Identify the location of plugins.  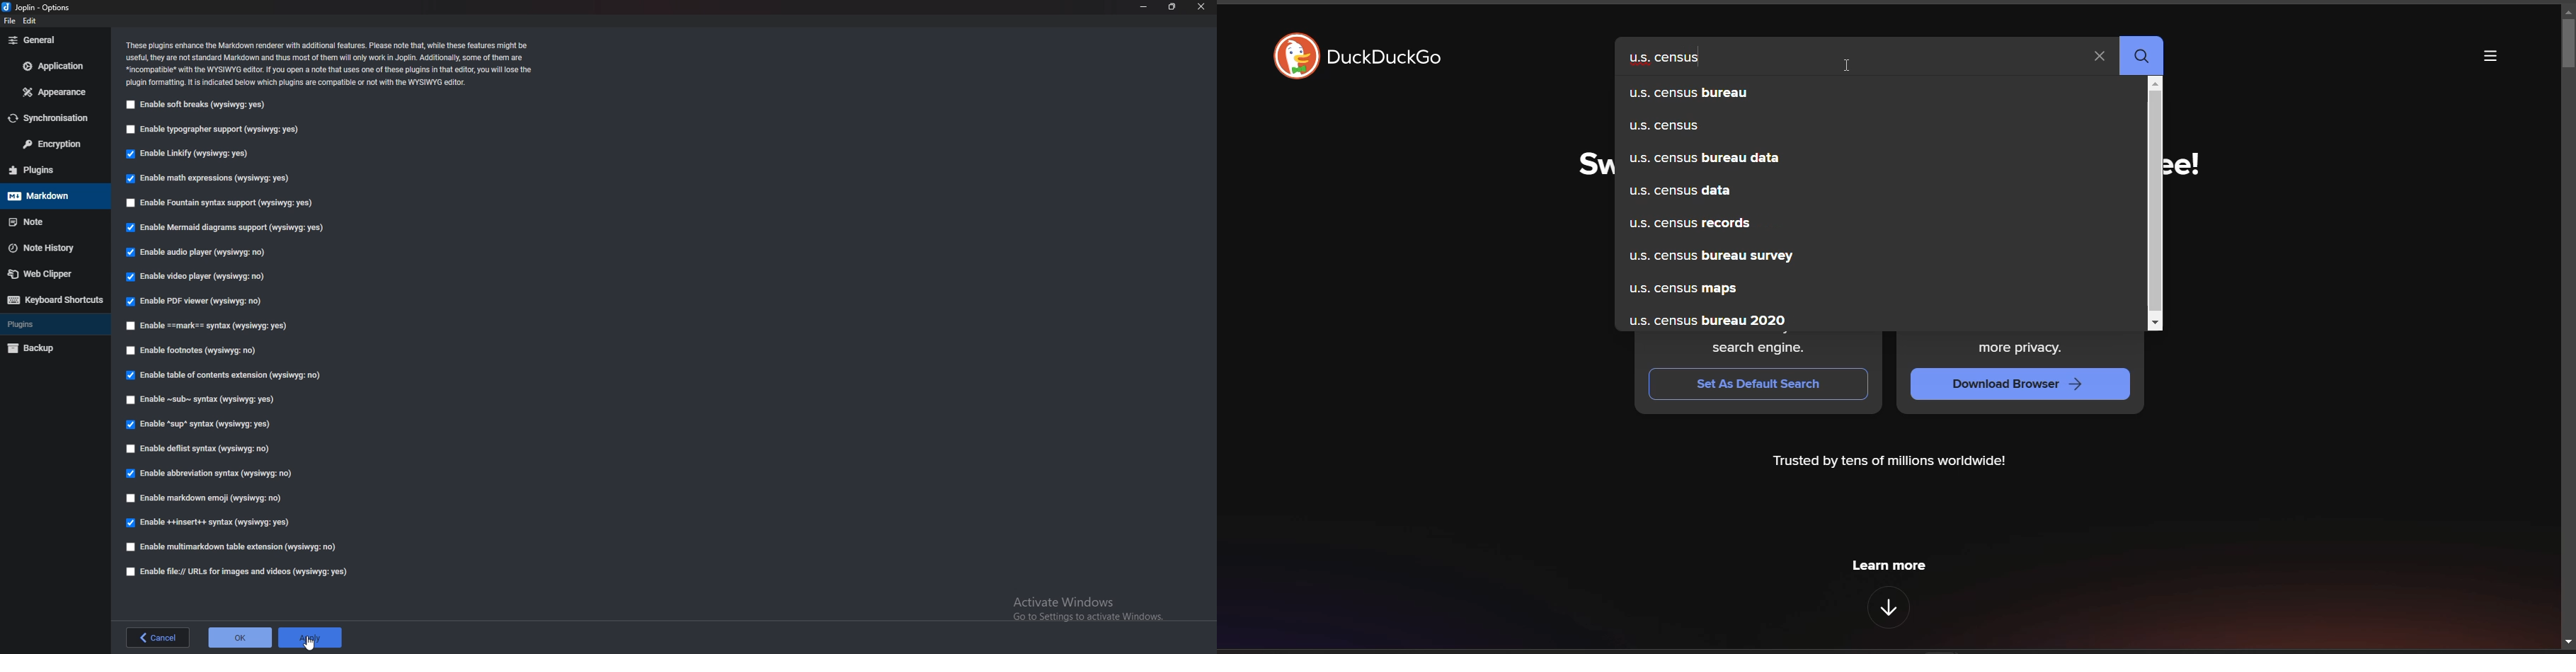
(55, 323).